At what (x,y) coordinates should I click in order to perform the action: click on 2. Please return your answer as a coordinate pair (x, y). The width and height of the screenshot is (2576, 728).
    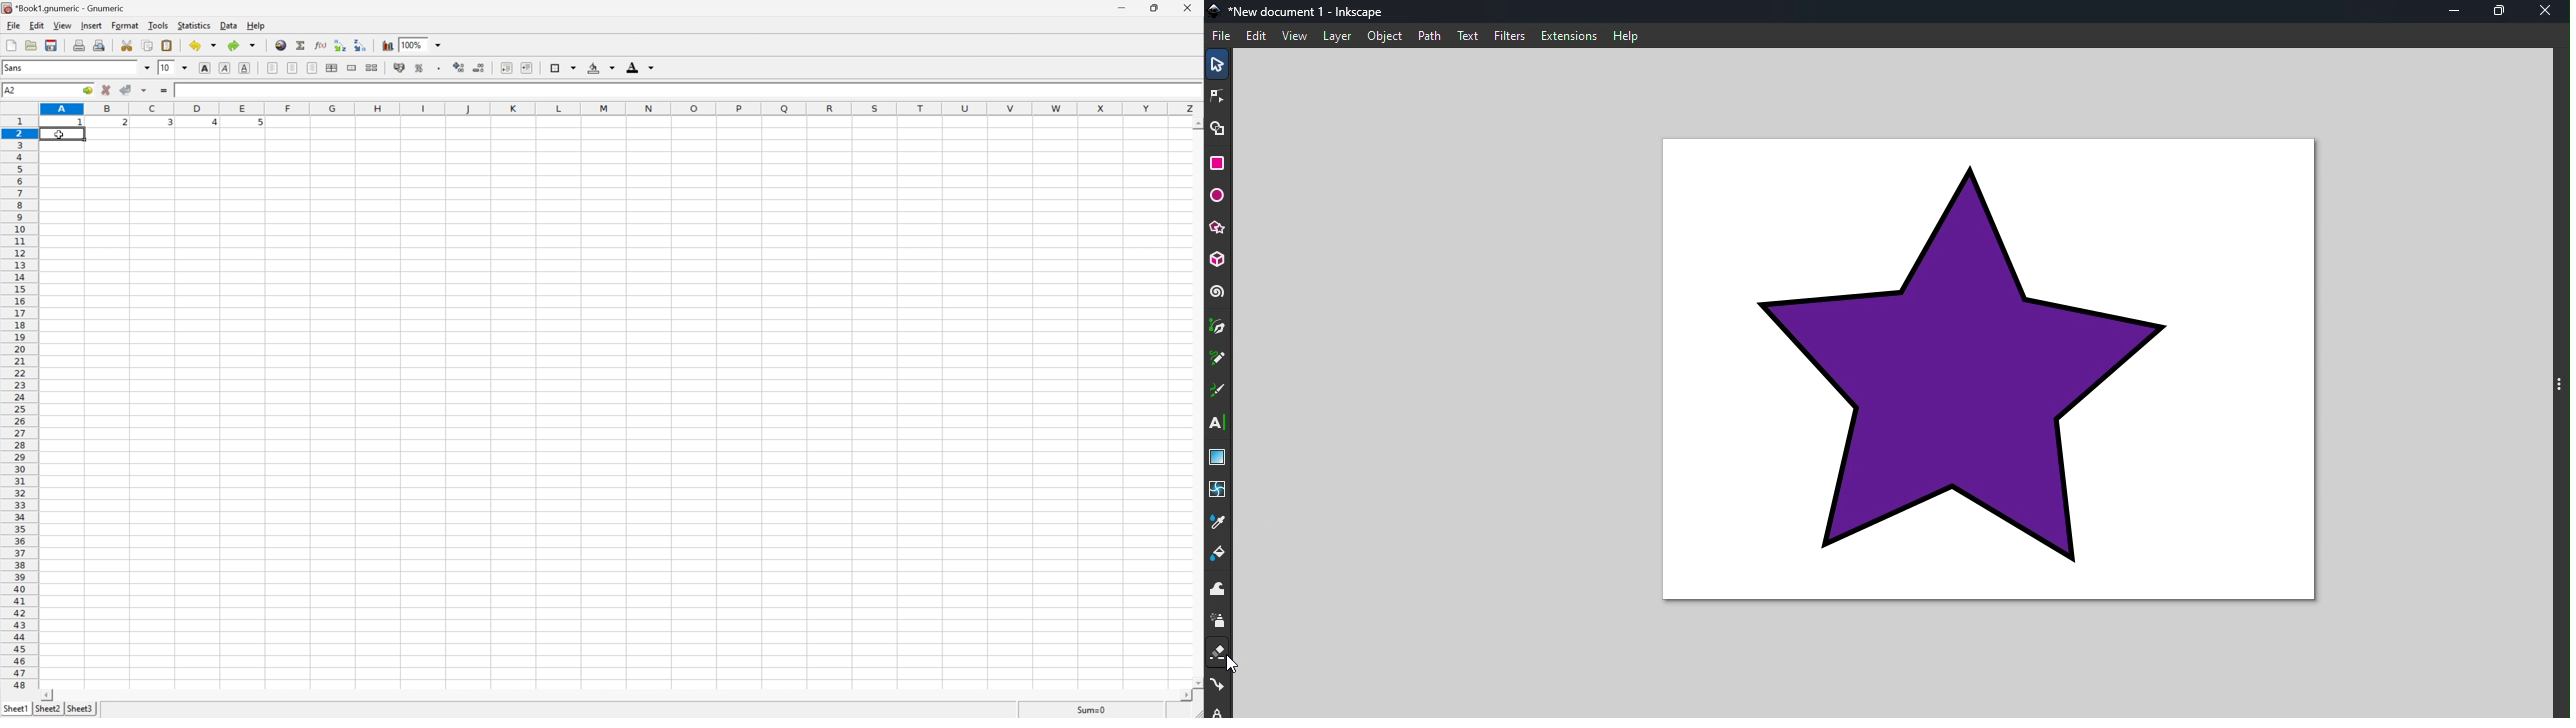
    Looking at the image, I should click on (124, 124).